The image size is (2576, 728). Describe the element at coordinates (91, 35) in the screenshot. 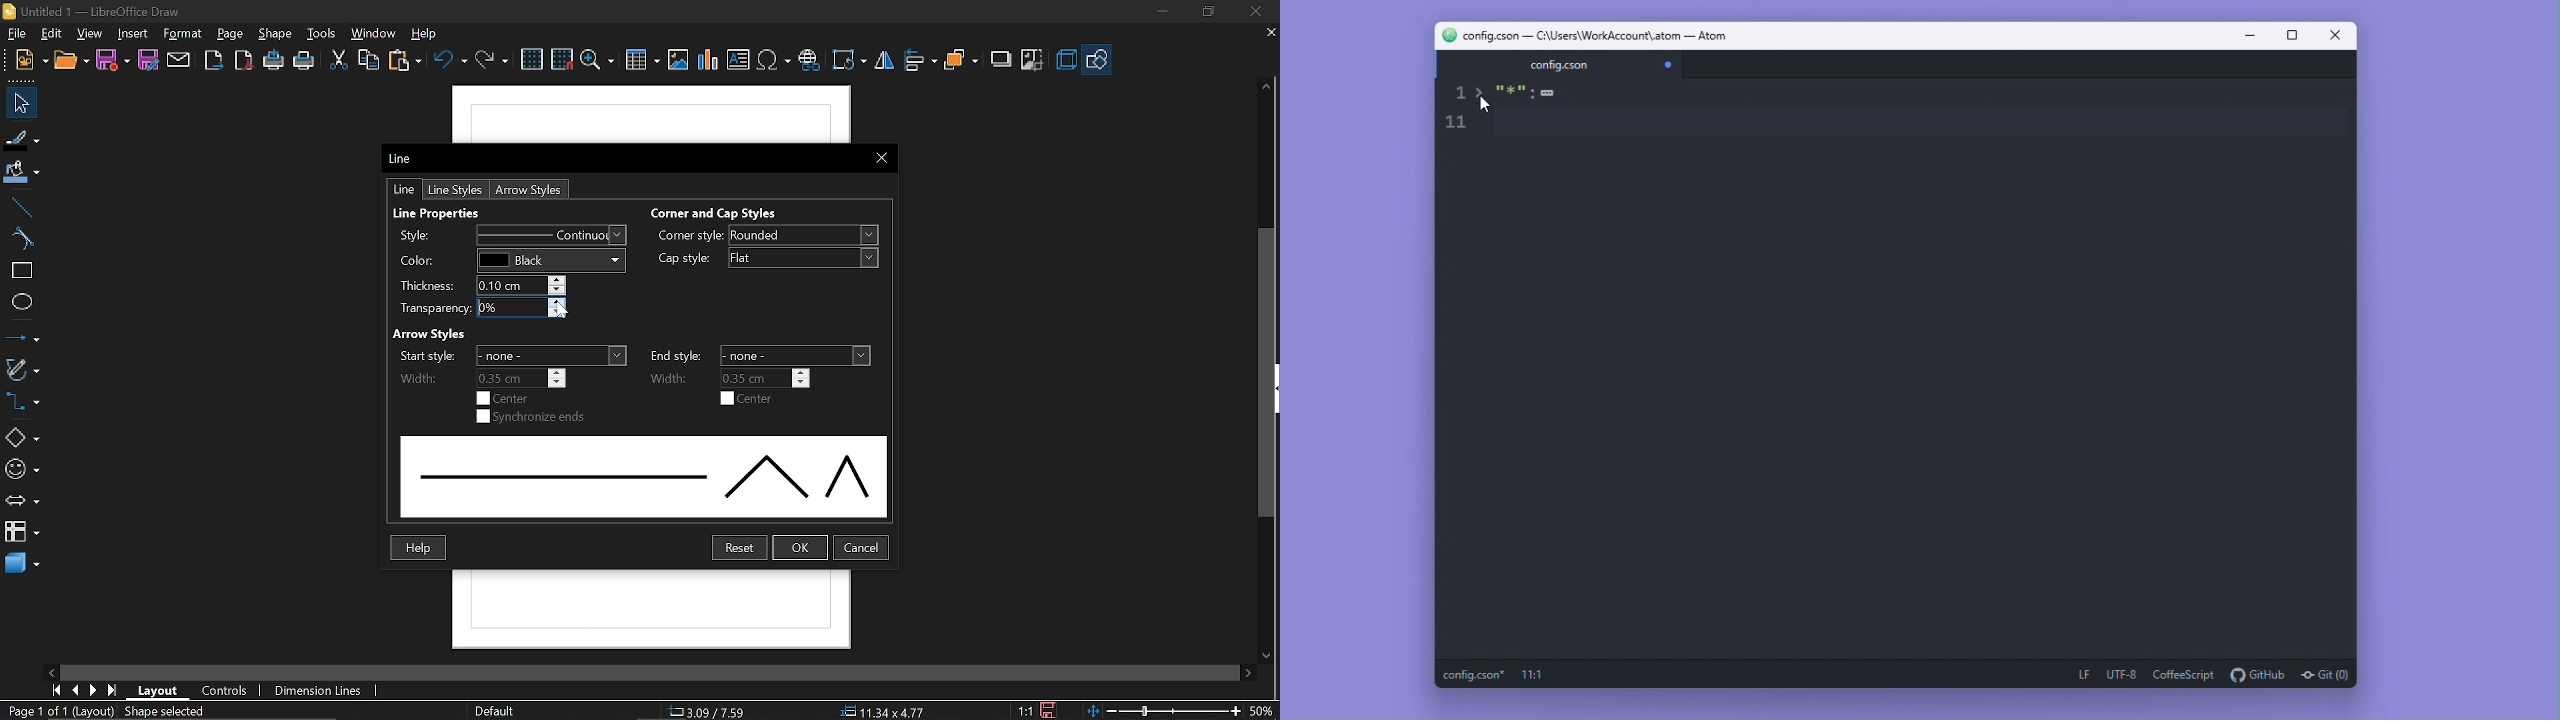

I see `view` at that location.